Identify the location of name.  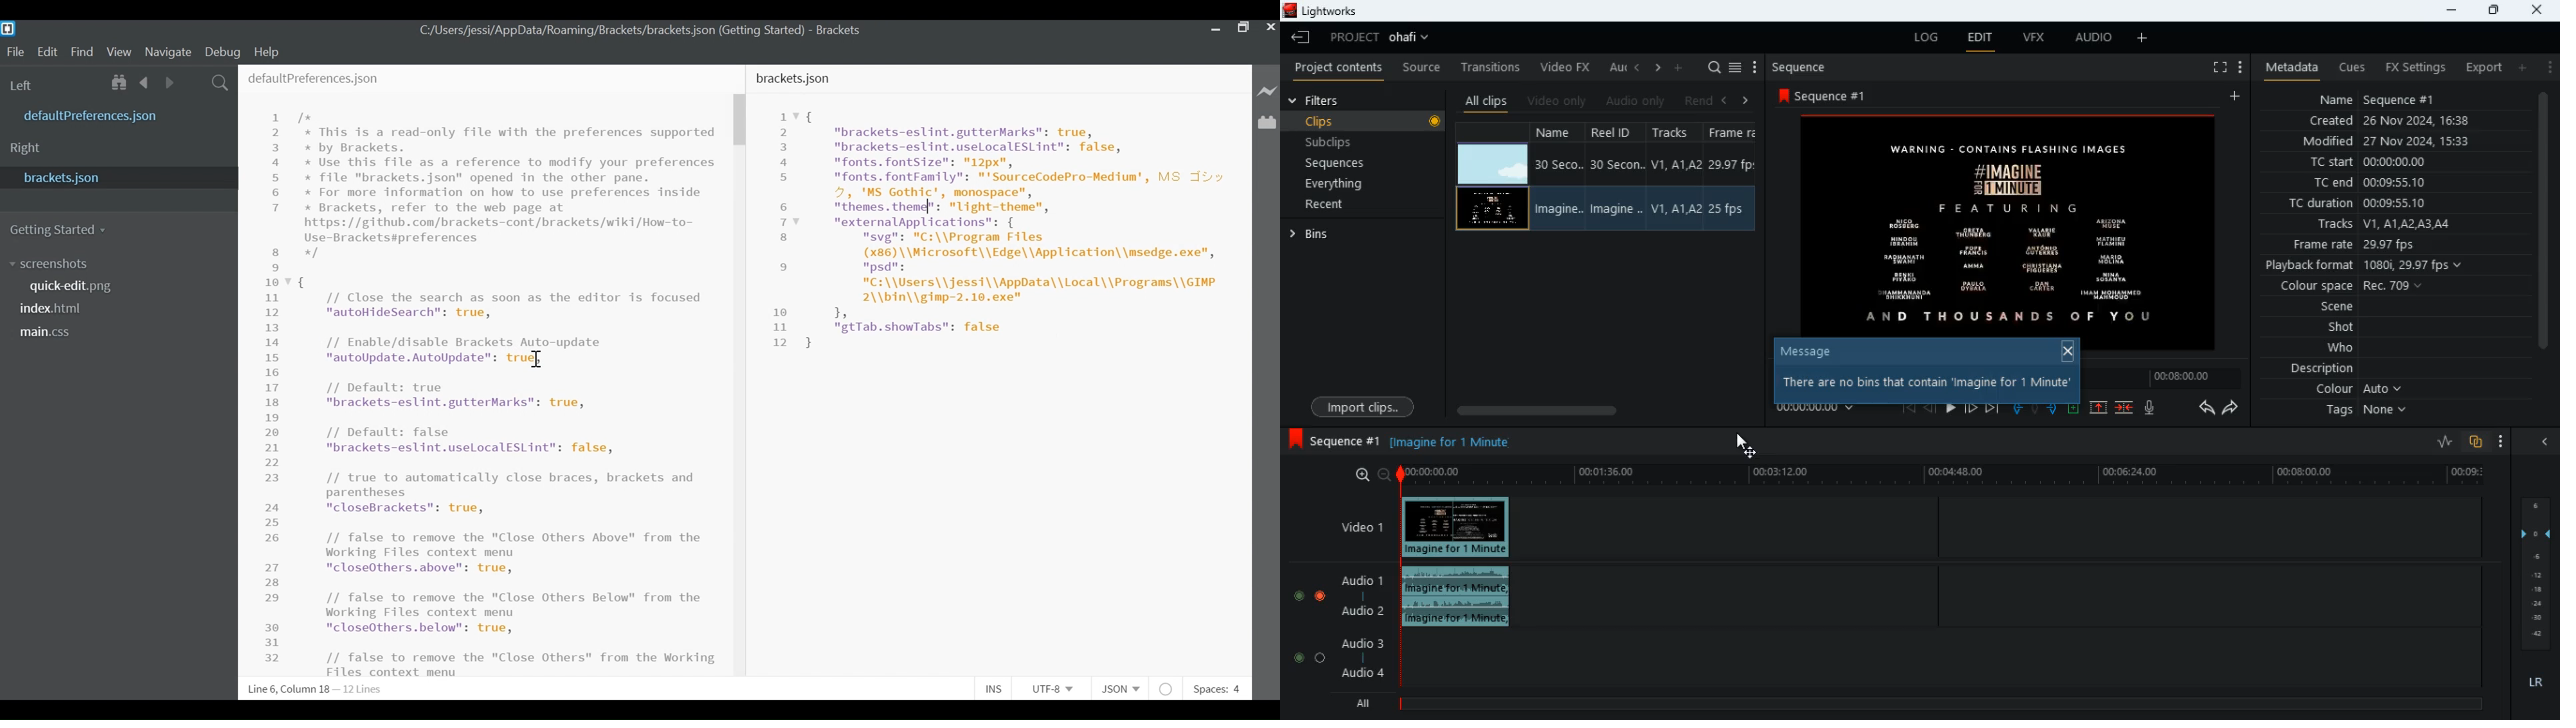
(1558, 134).